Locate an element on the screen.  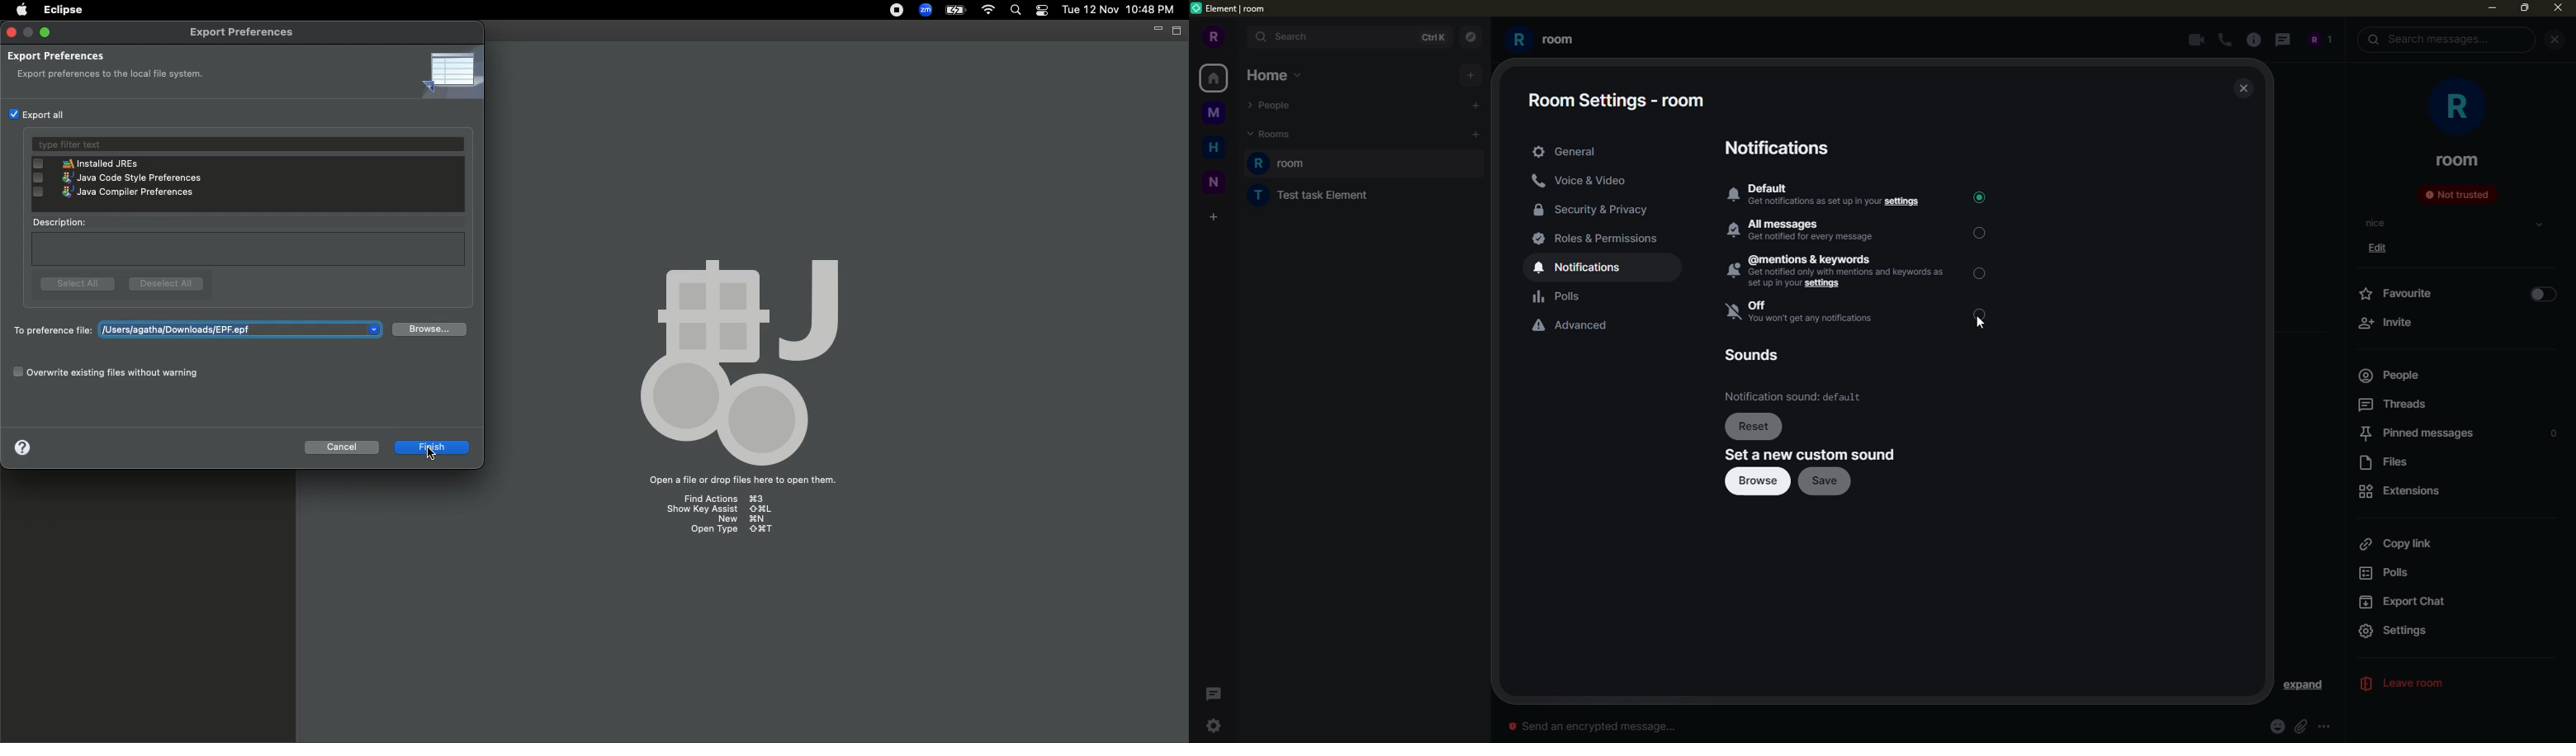
open a file or drop files here to open them.  is located at coordinates (736, 481).